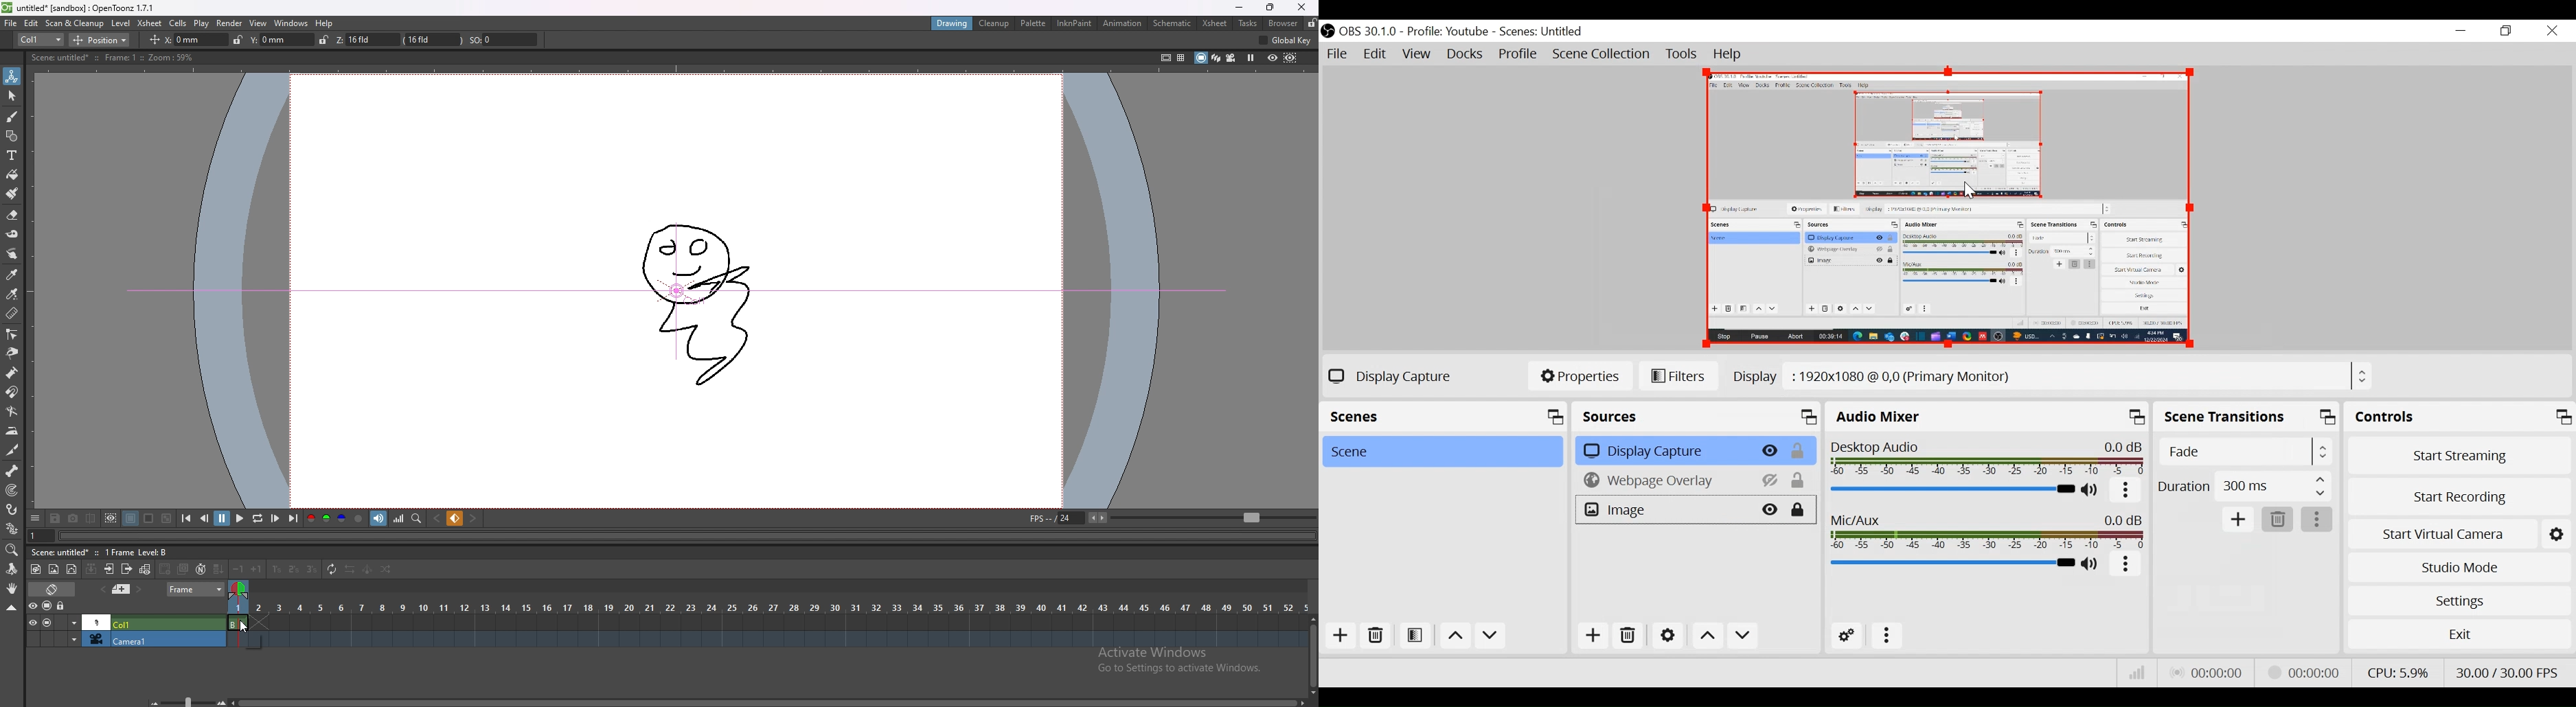 The image size is (2576, 728). What do you see at coordinates (11, 607) in the screenshot?
I see `collapse` at bounding box center [11, 607].